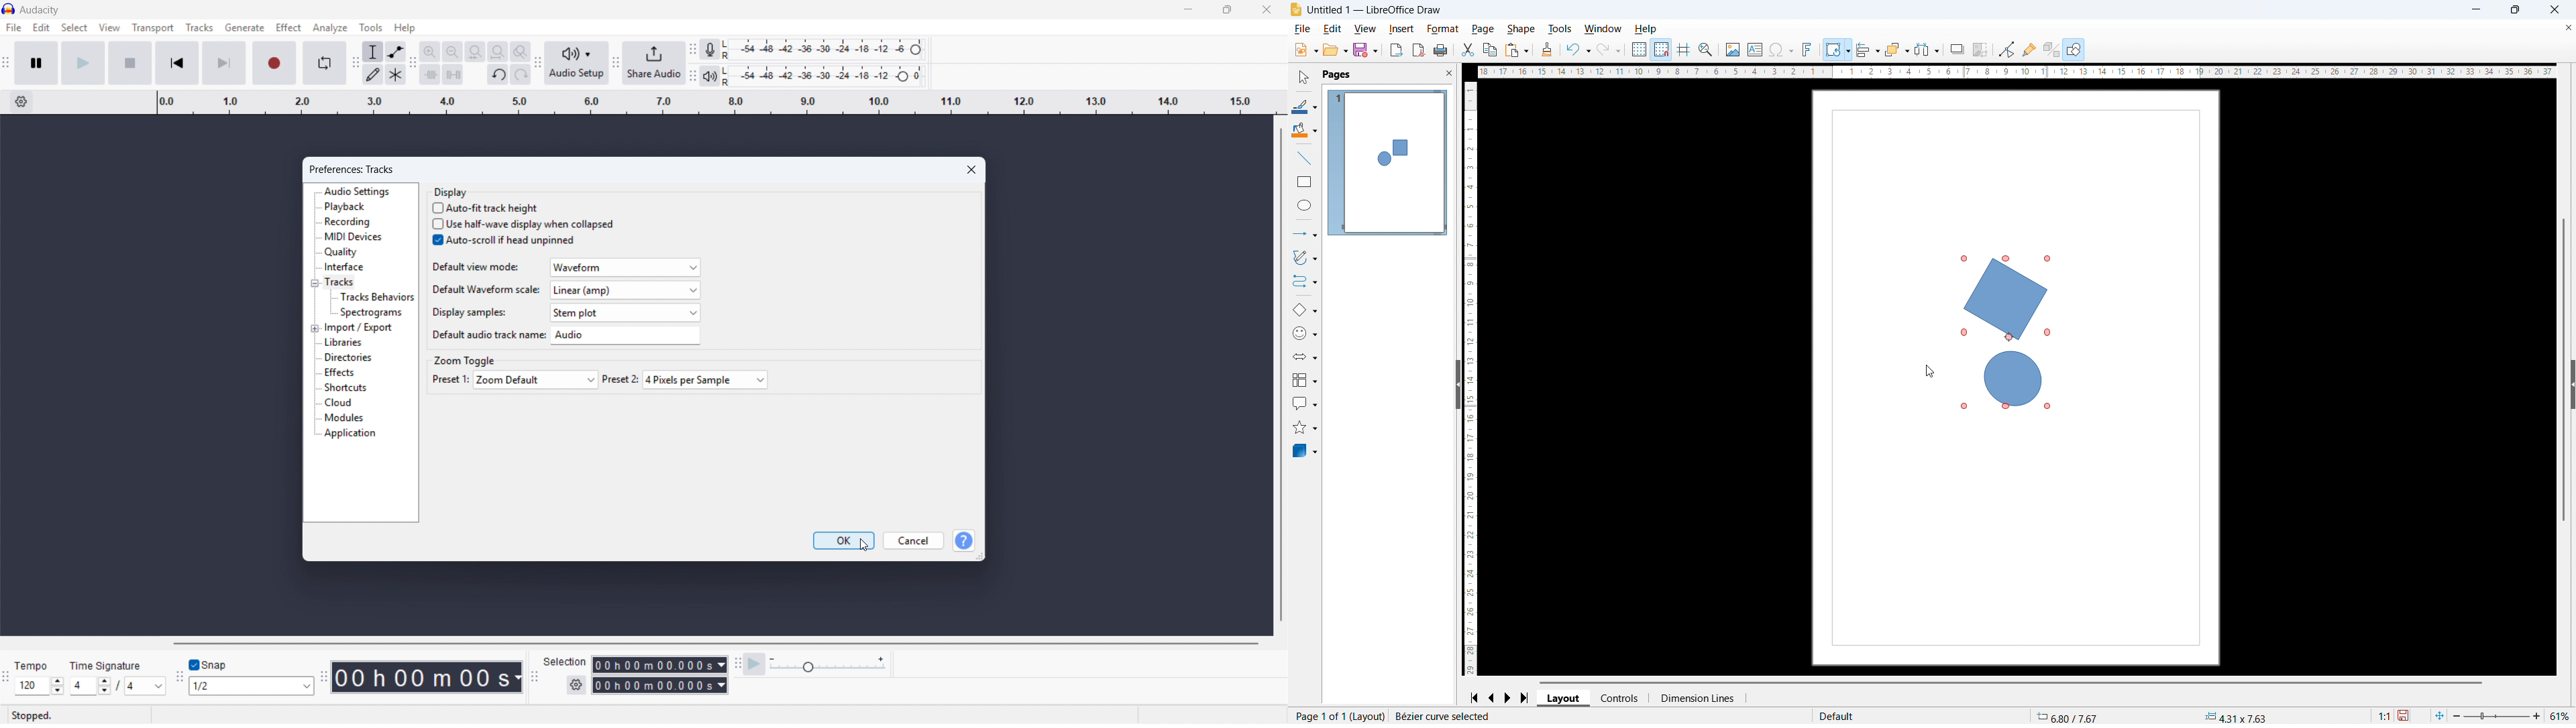 The image size is (2576, 728). I want to click on Insert image , so click(1734, 49).